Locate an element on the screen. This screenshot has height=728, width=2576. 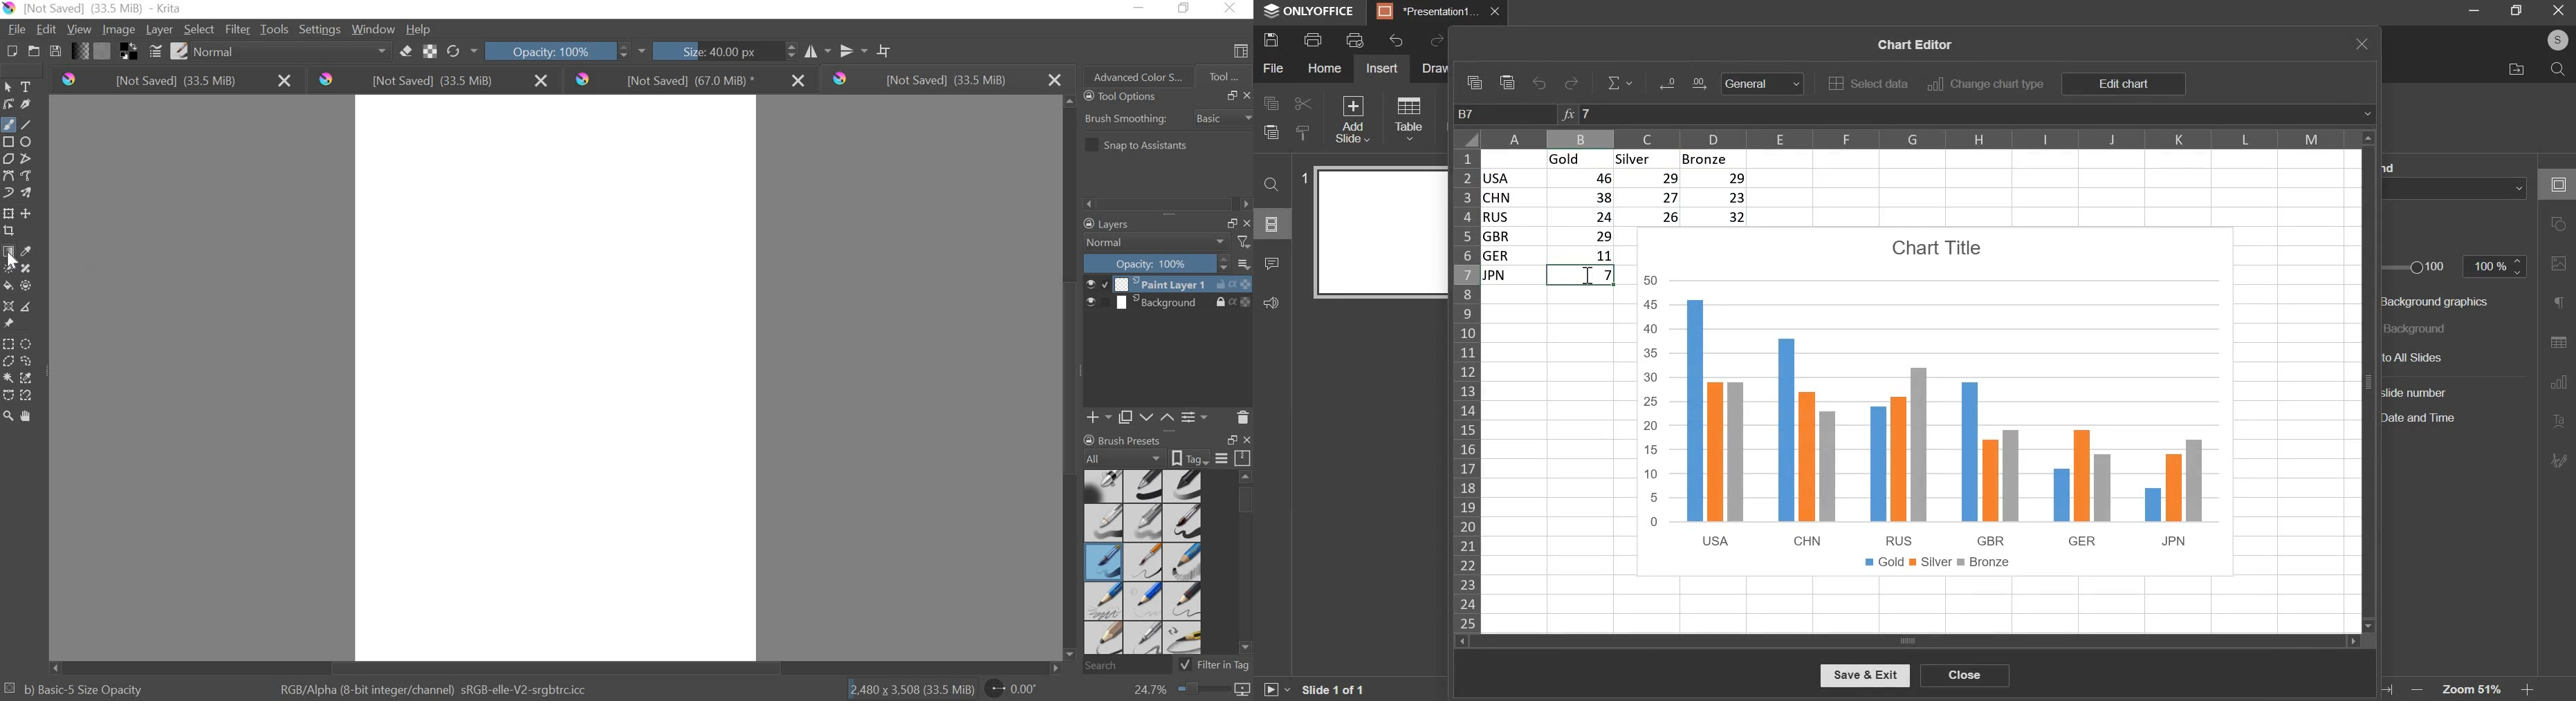
DELETE LAYER OR MASK is located at coordinates (1243, 417).